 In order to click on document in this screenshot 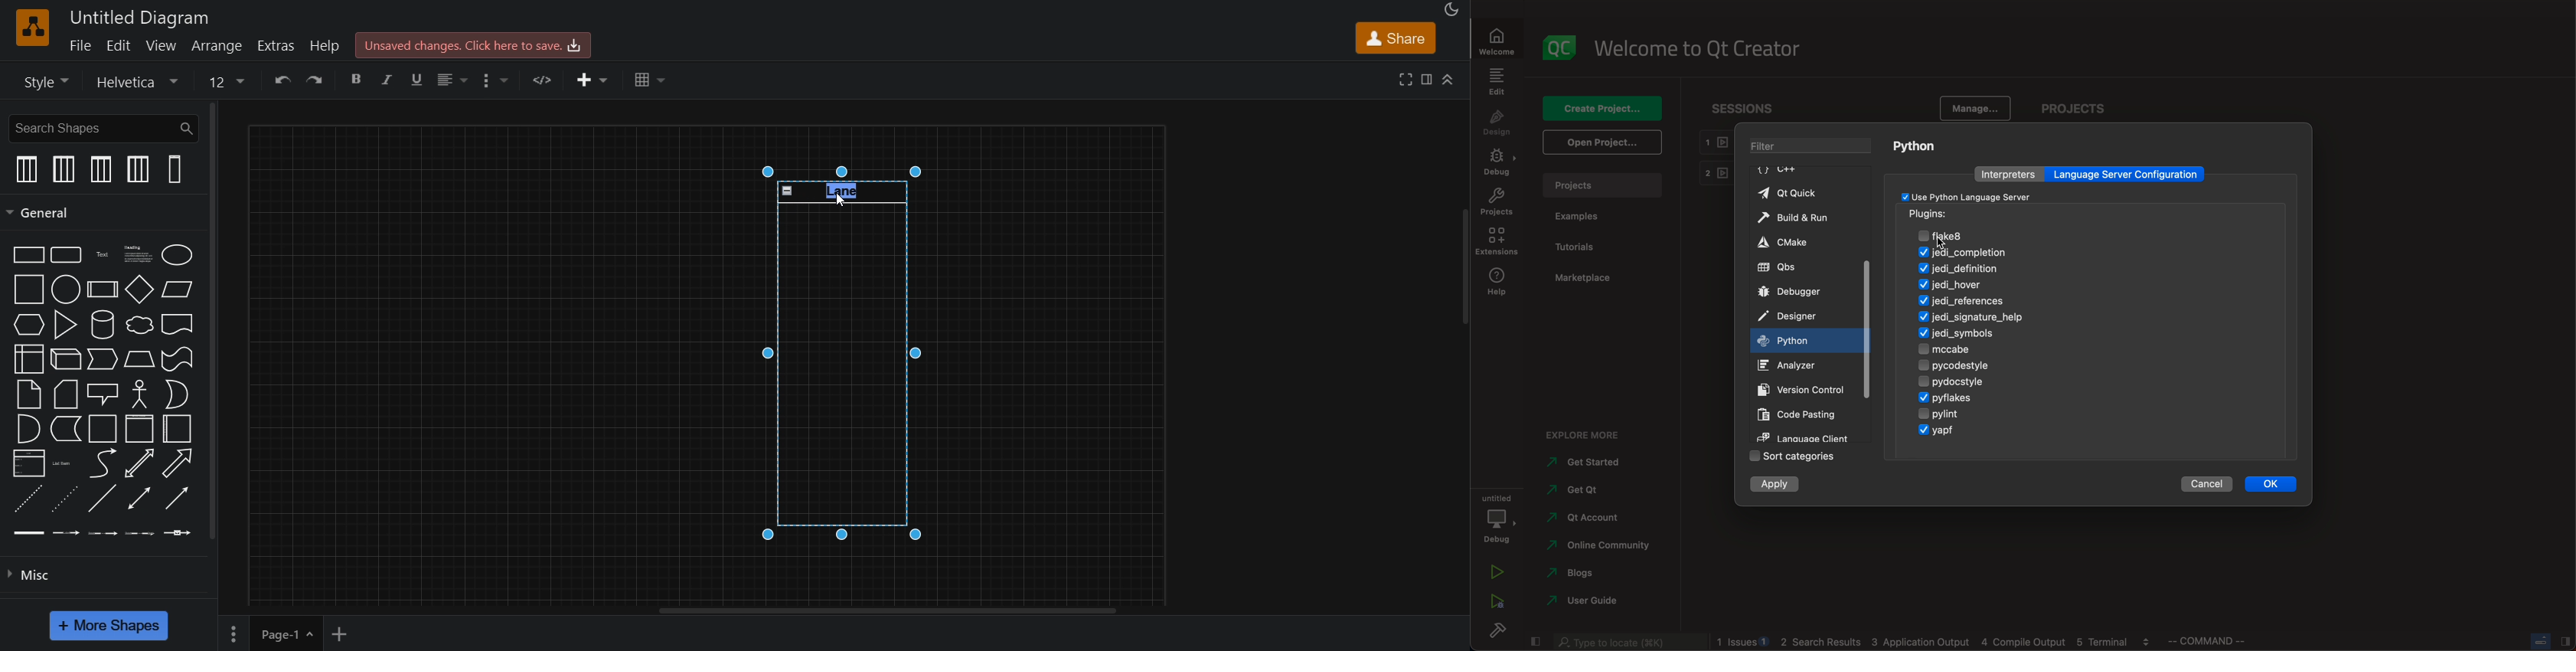, I will do `click(179, 324)`.